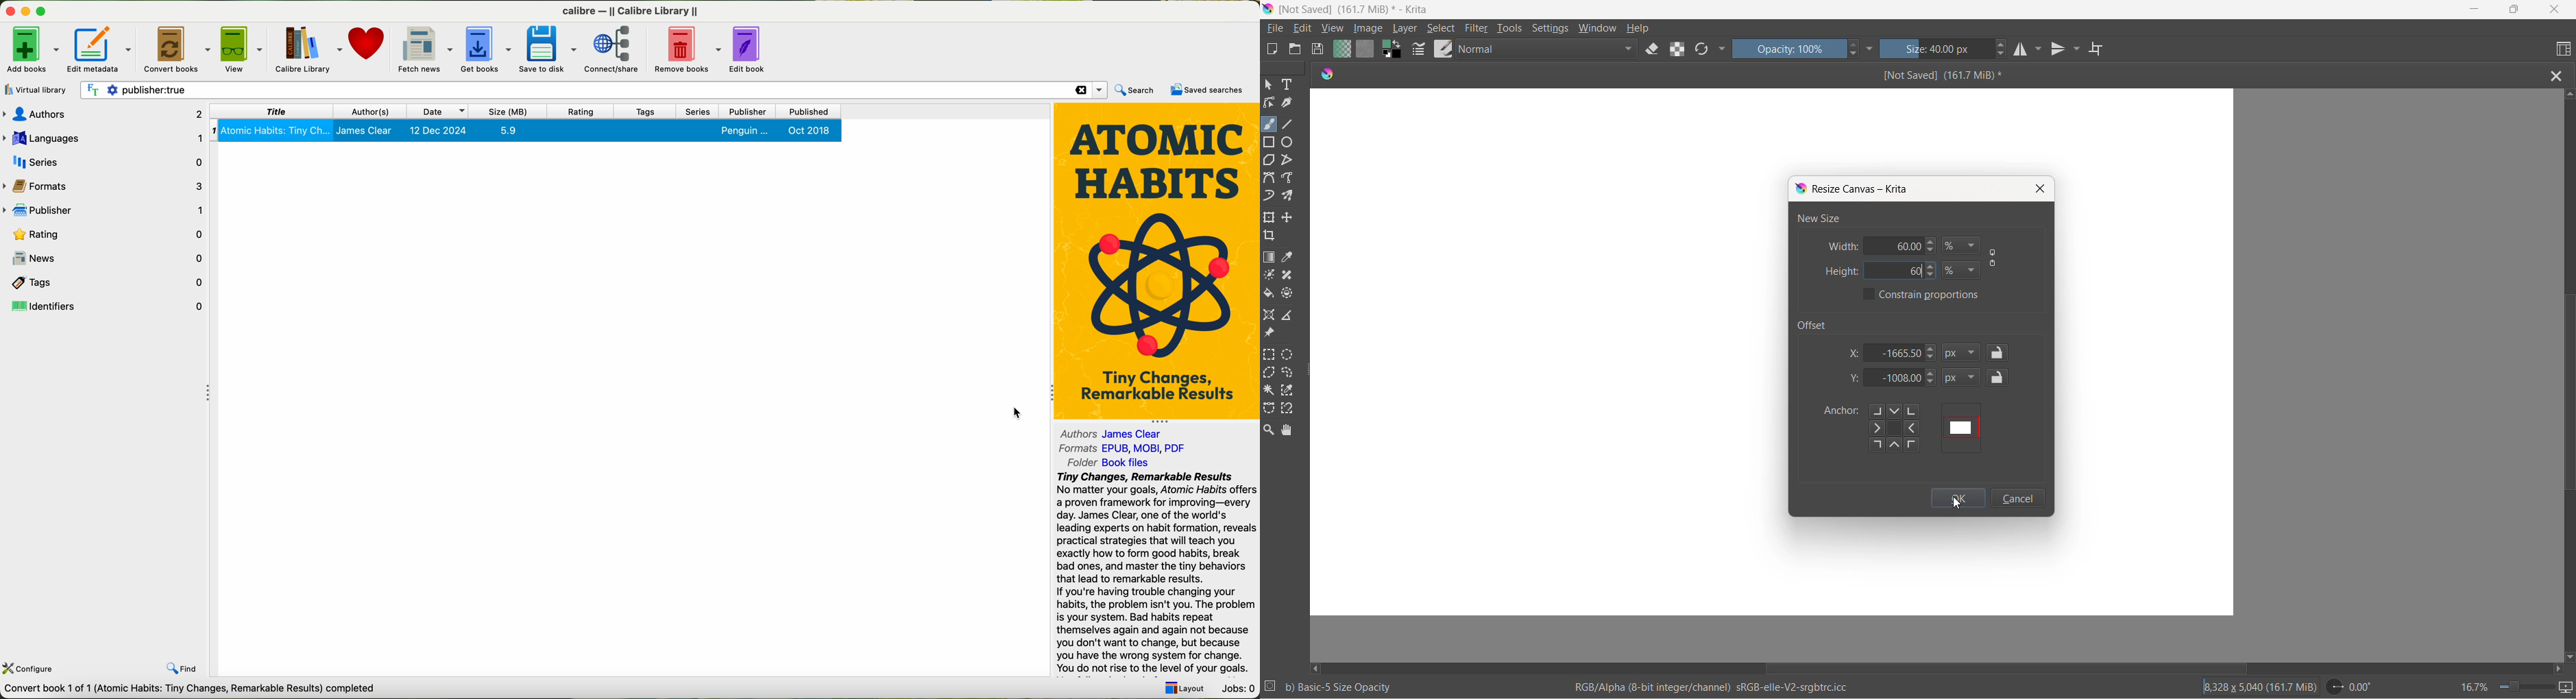 This screenshot has width=2576, height=700. I want to click on close file, so click(2560, 75).